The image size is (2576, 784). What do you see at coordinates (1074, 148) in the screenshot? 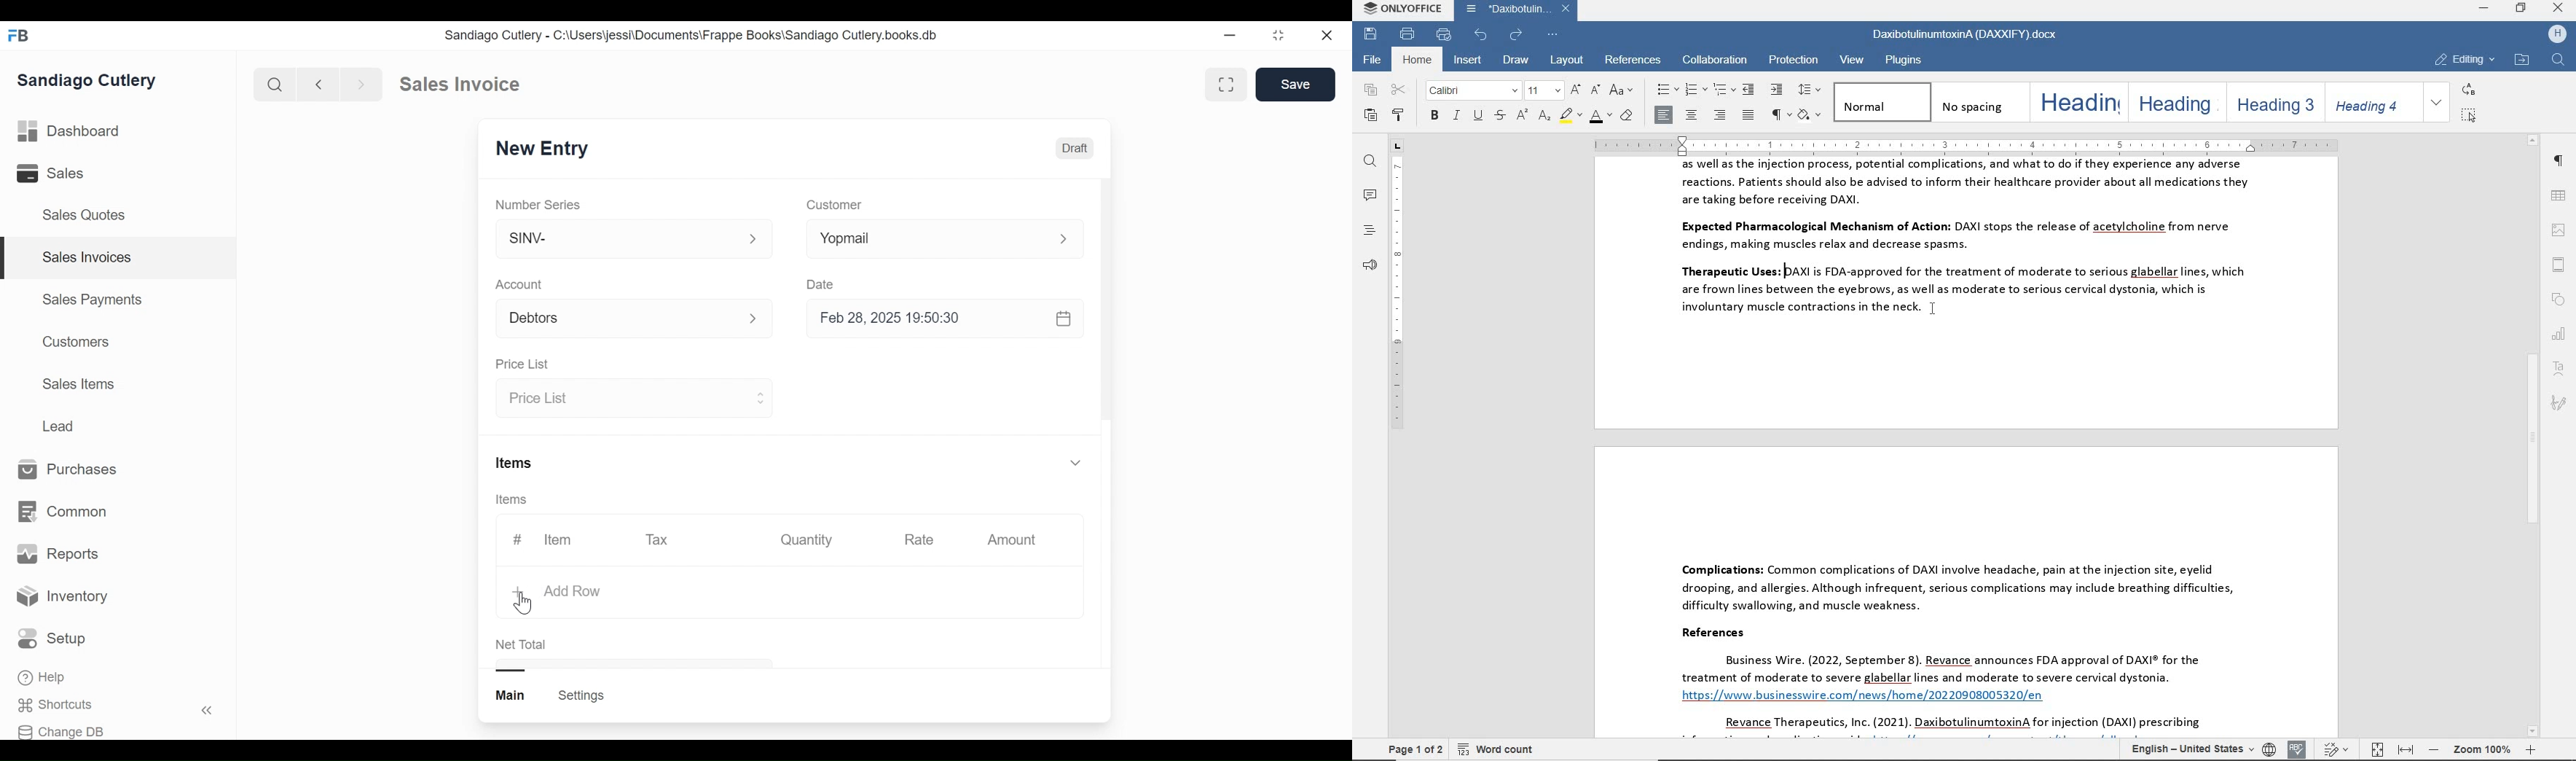
I see `Draft` at bounding box center [1074, 148].